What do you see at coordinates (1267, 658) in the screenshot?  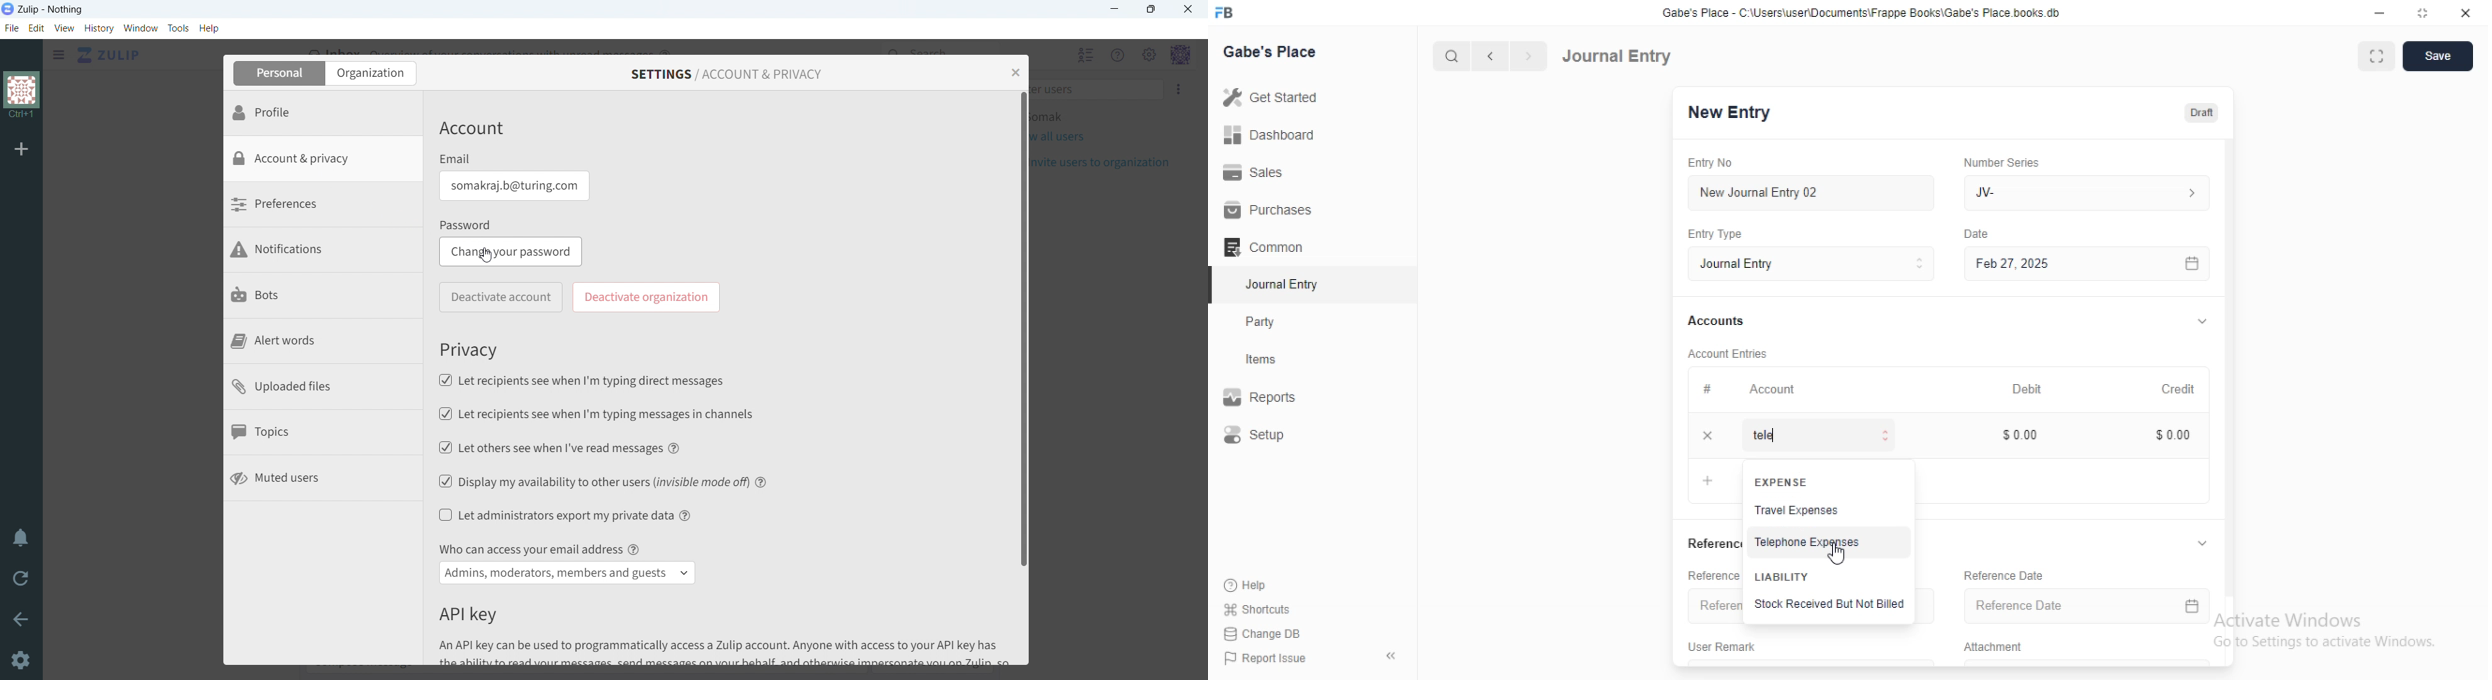 I see `| Report Issue` at bounding box center [1267, 658].